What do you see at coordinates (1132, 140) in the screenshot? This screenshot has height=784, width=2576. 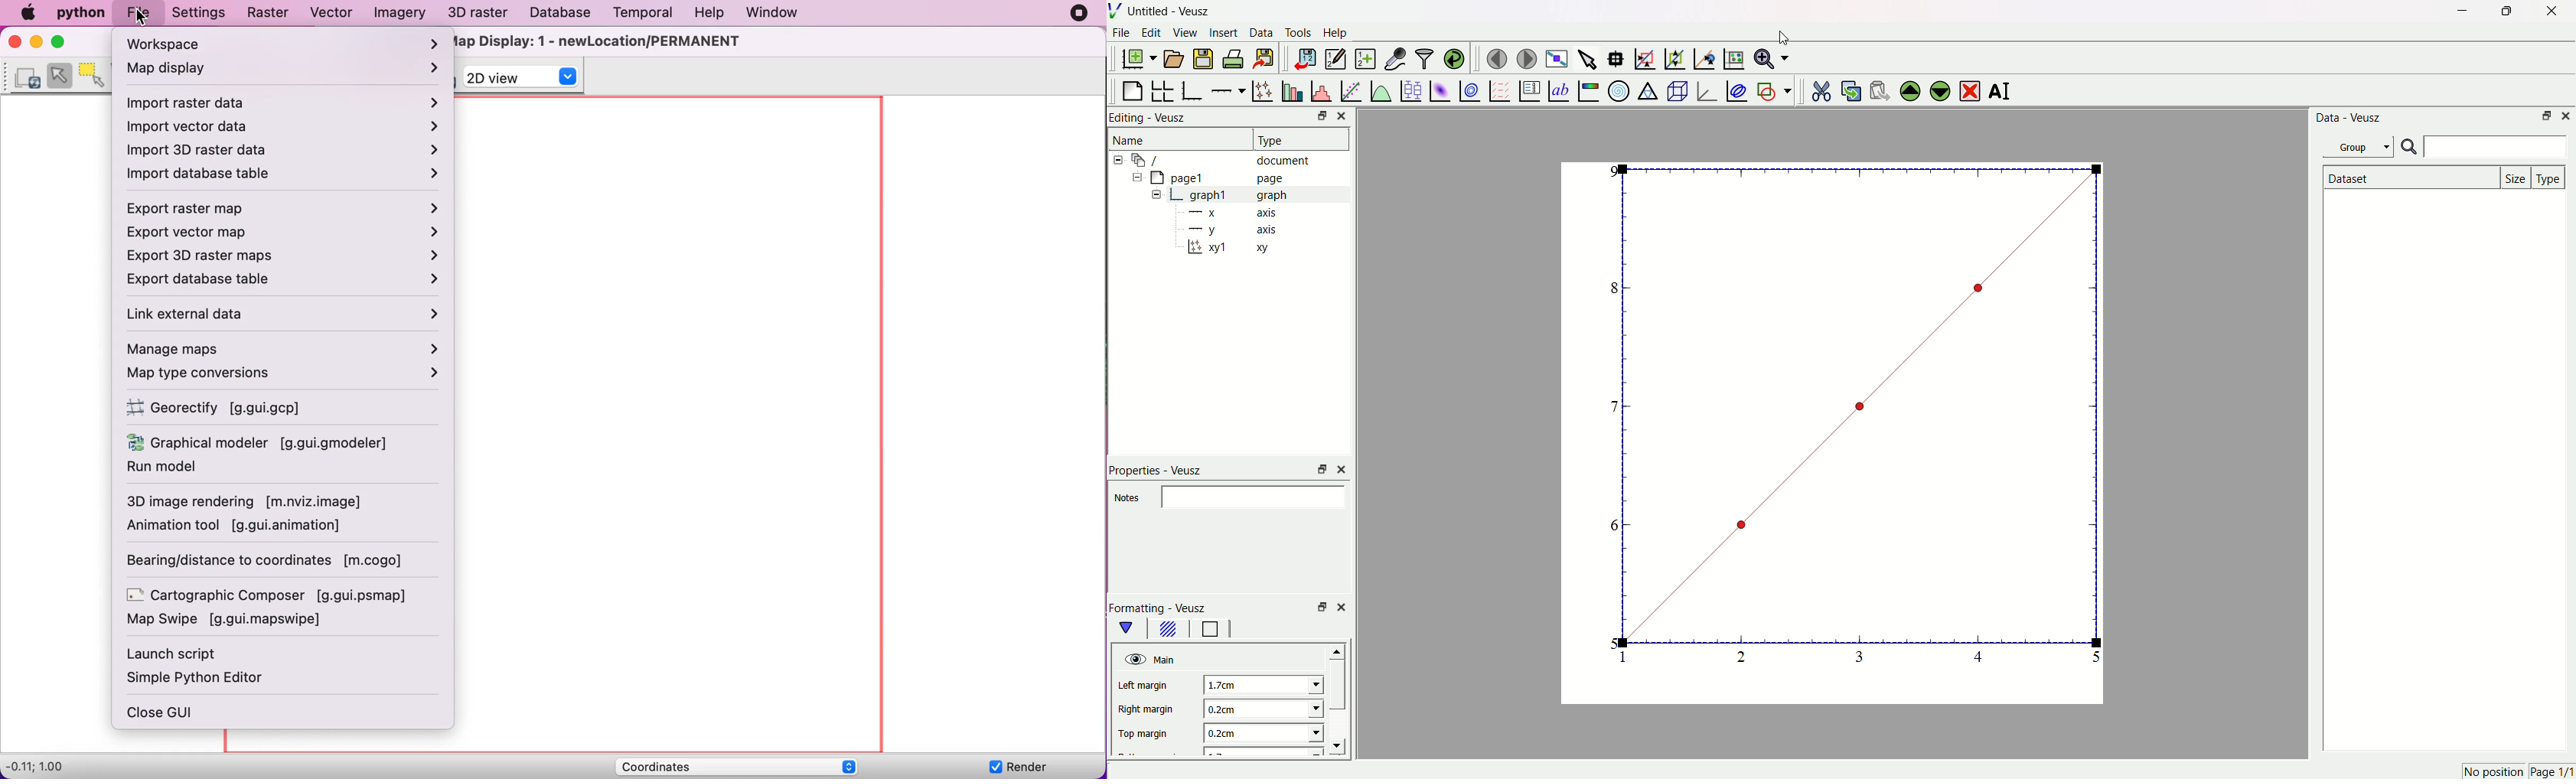 I see `Name` at bounding box center [1132, 140].